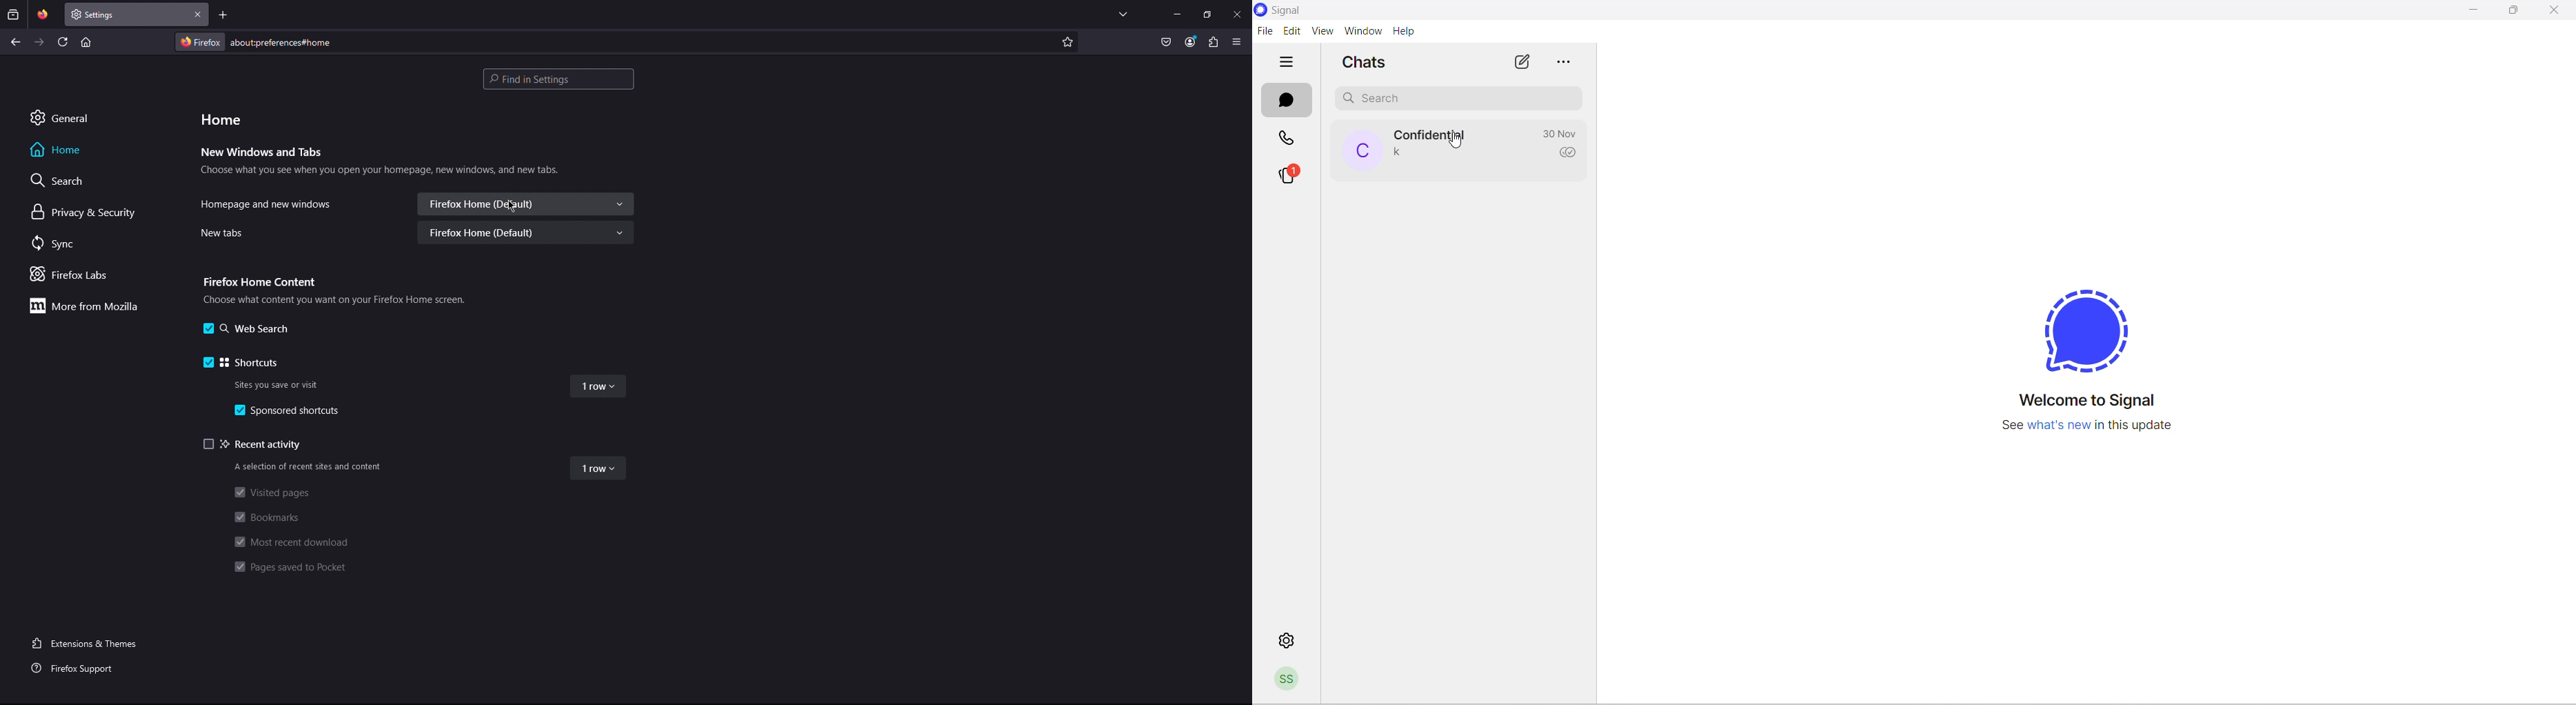  Describe the element at coordinates (290, 410) in the screenshot. I see `Sponsored shortcuts` at that location.